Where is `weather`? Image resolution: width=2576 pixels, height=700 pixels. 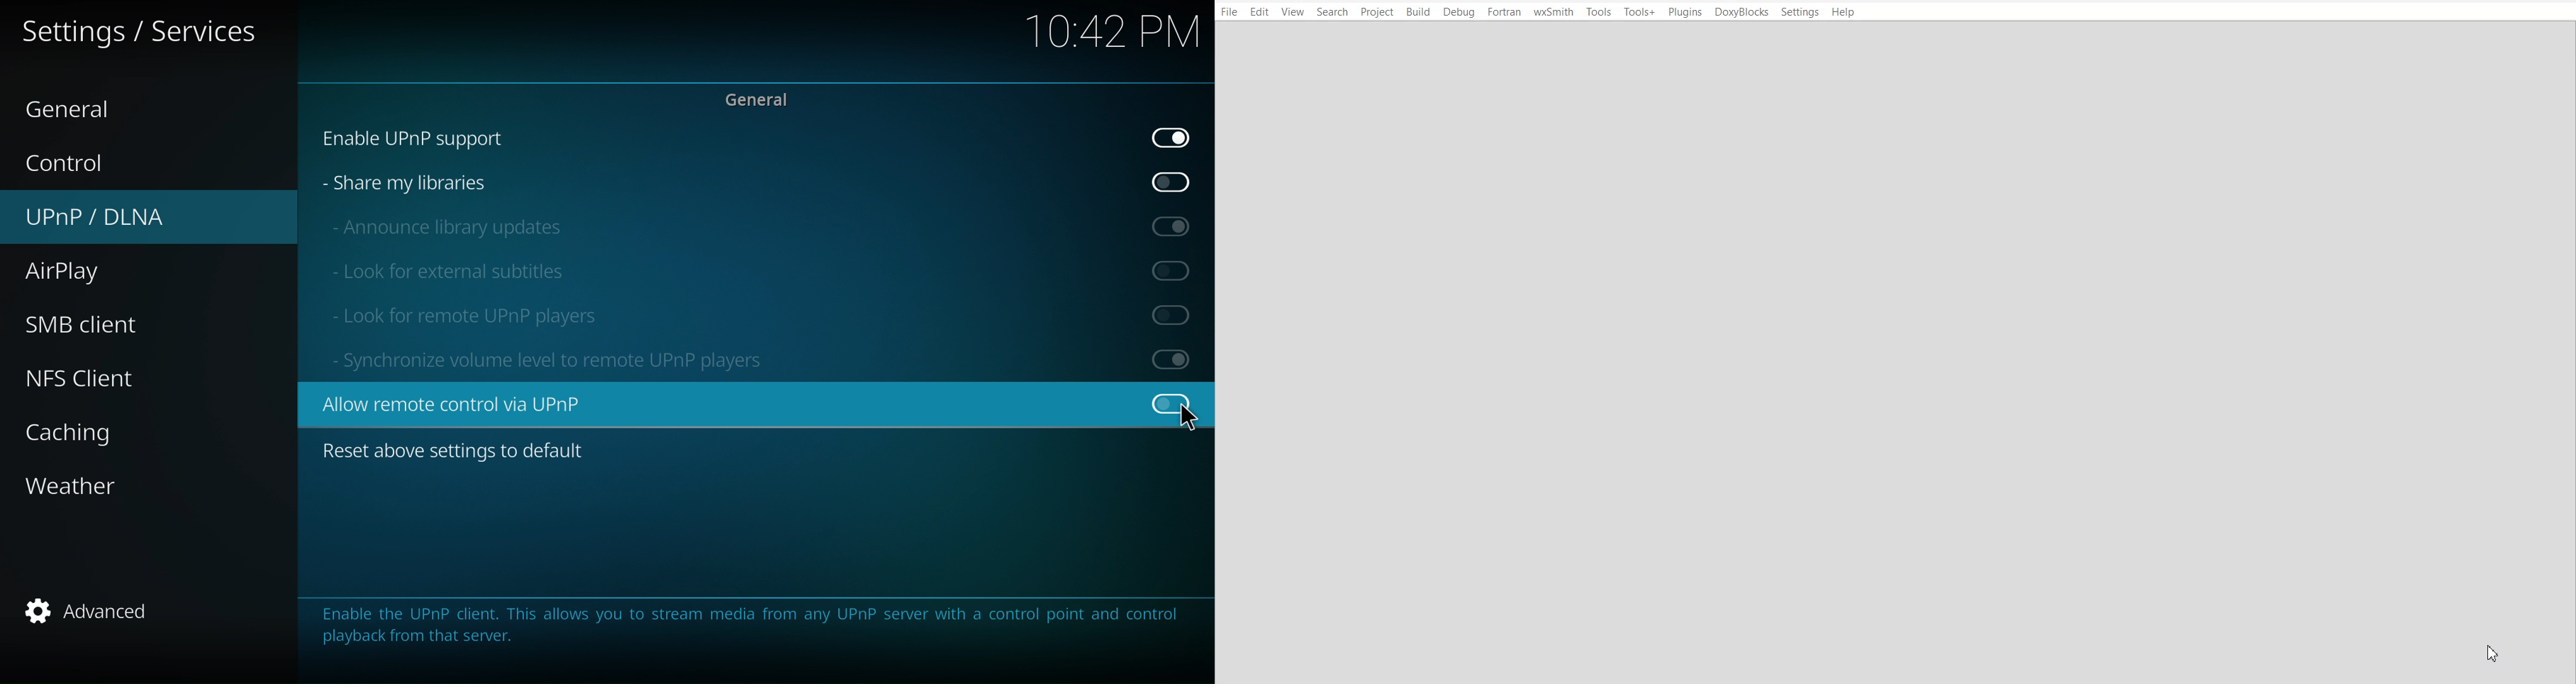 weather is located at coordinates (86, 485).